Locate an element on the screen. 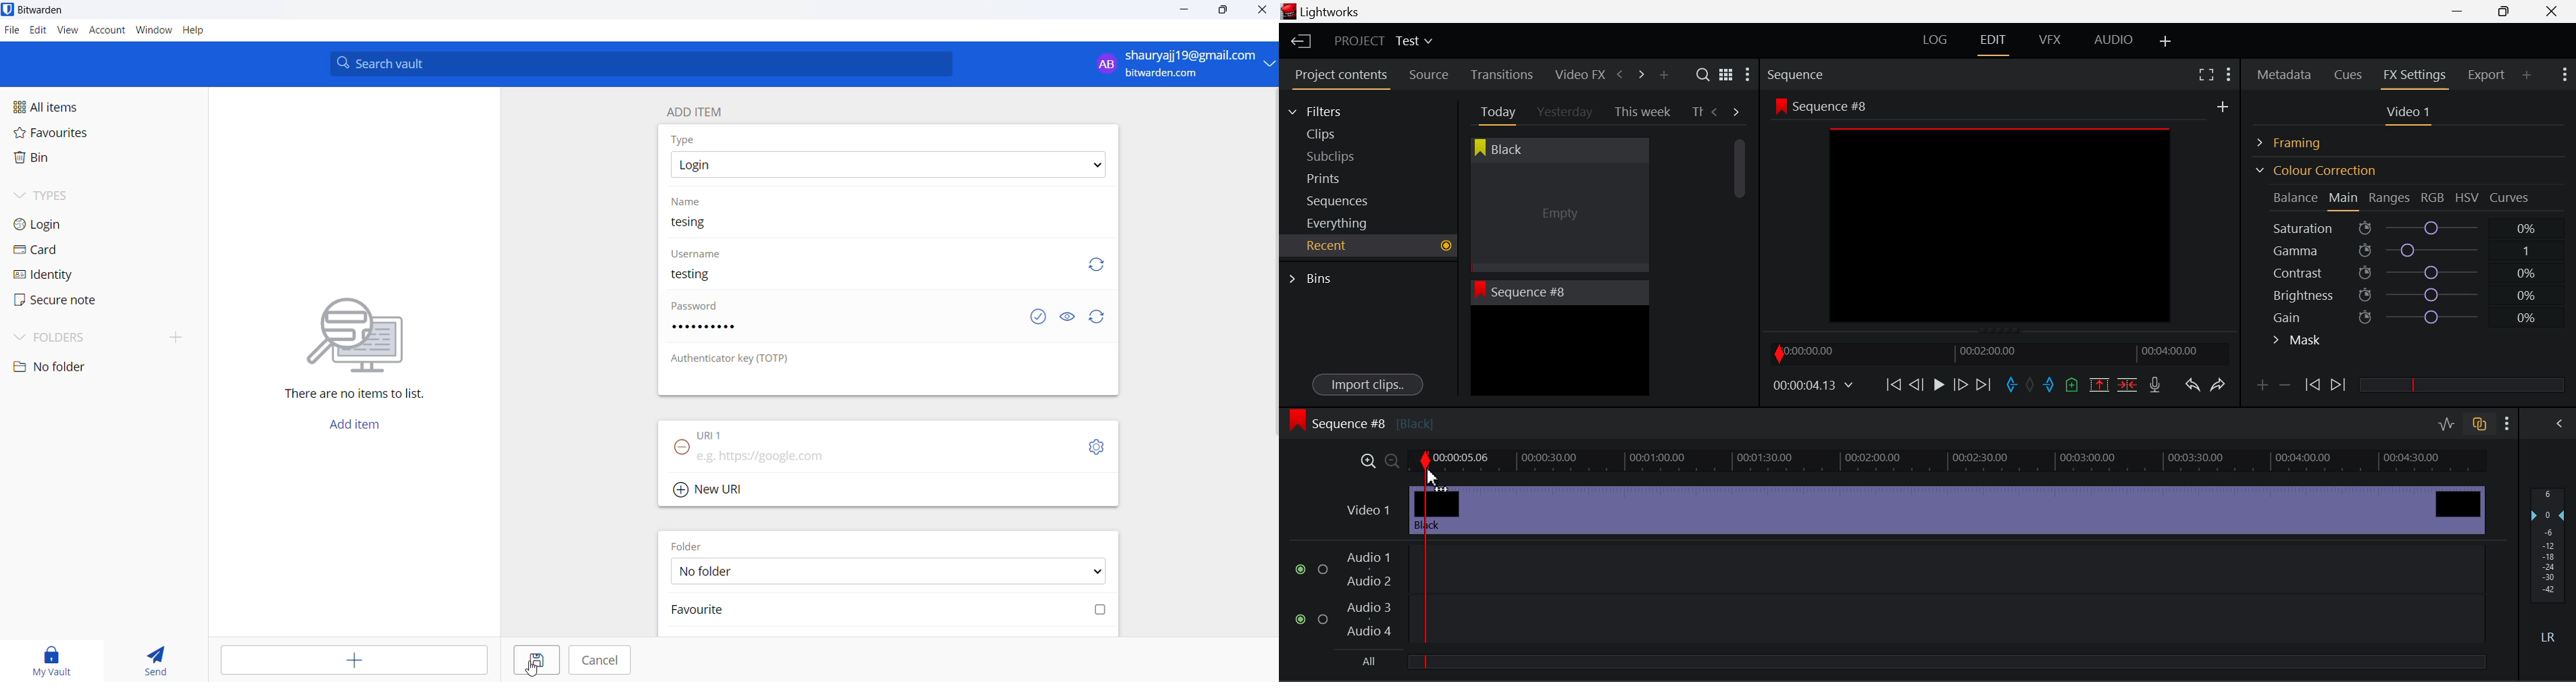  VFX Layout is located at coordinates (2052, 41).